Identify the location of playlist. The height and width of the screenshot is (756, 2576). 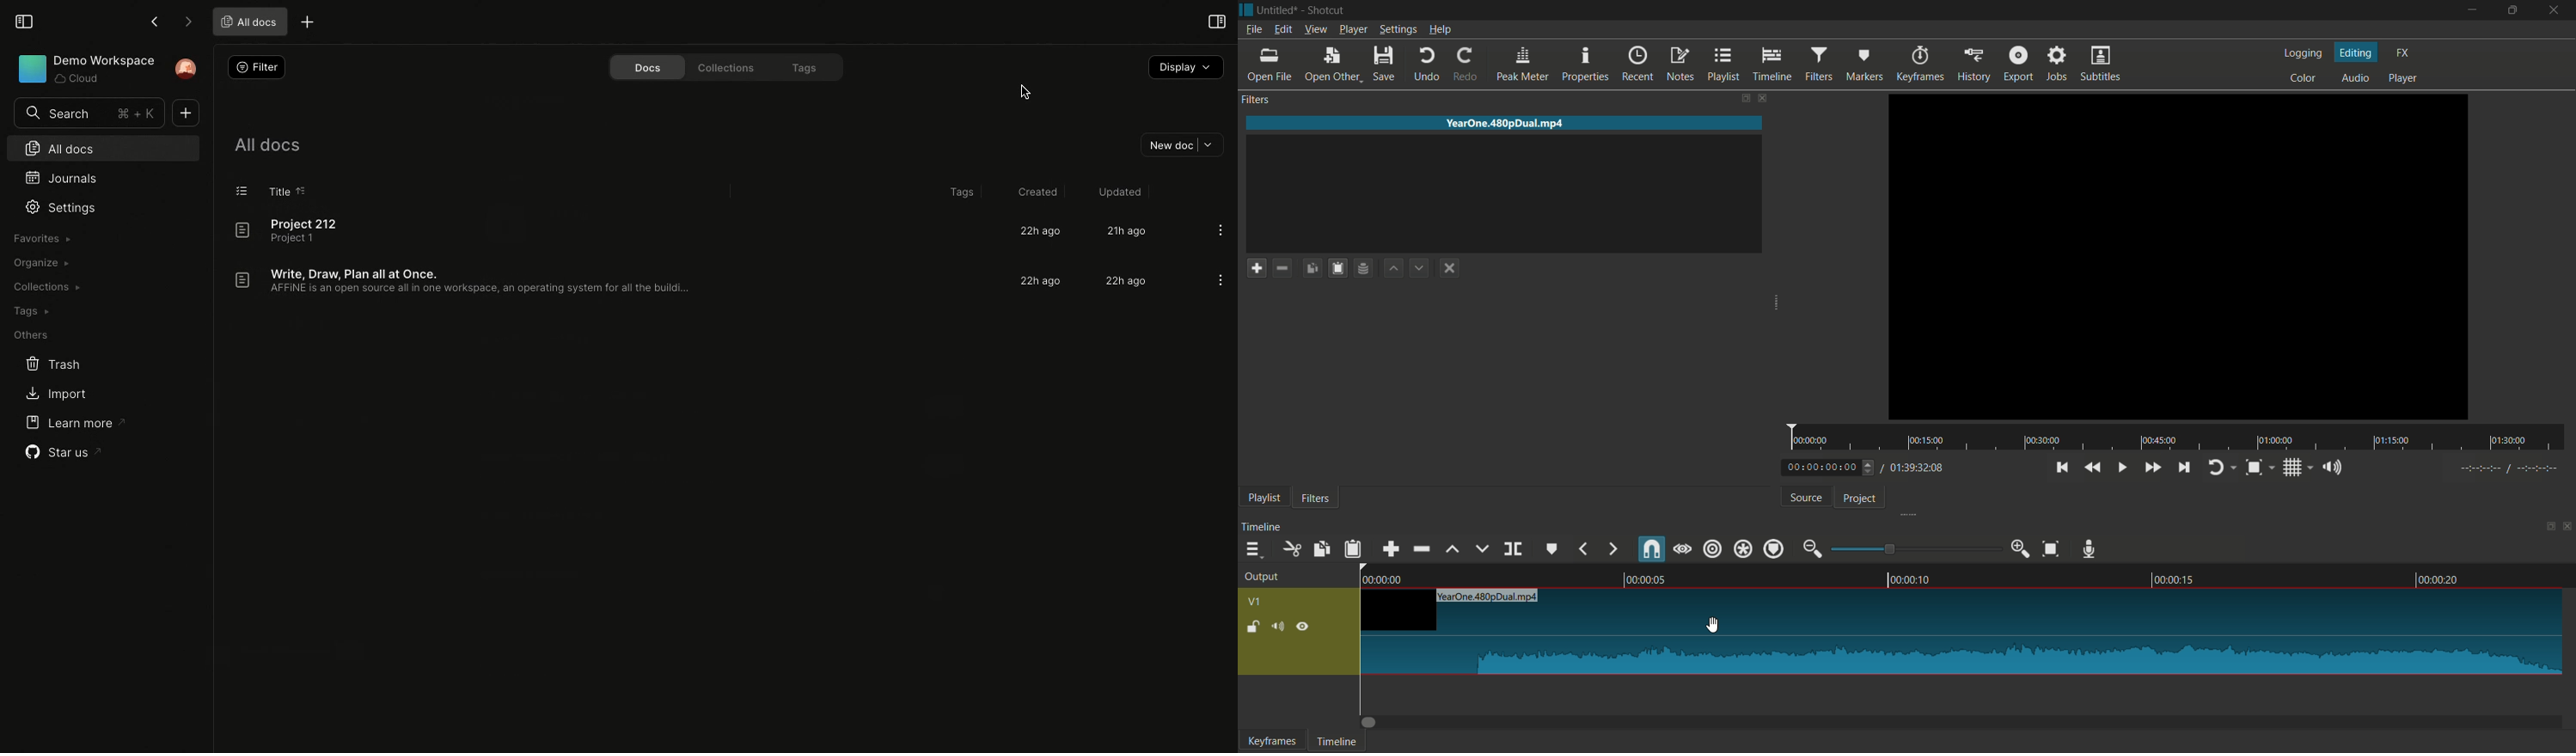
(1264, 499).